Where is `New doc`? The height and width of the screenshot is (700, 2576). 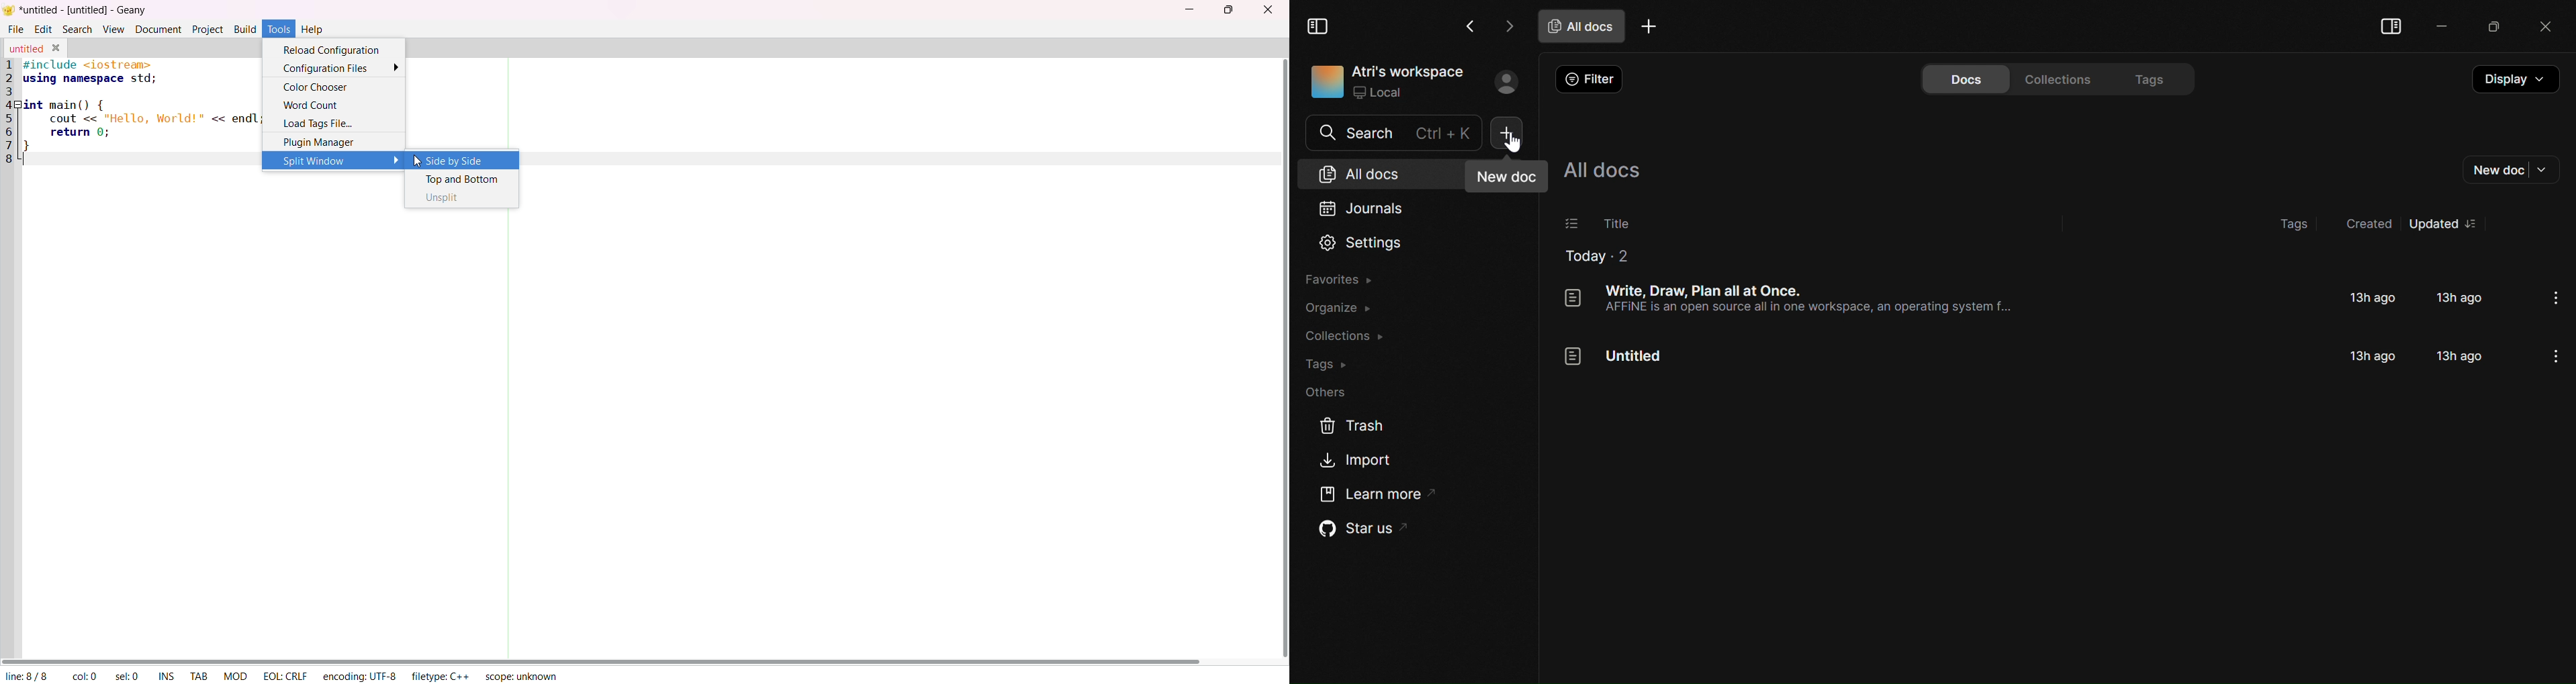
New doc is located at coordinates (1508, 133).